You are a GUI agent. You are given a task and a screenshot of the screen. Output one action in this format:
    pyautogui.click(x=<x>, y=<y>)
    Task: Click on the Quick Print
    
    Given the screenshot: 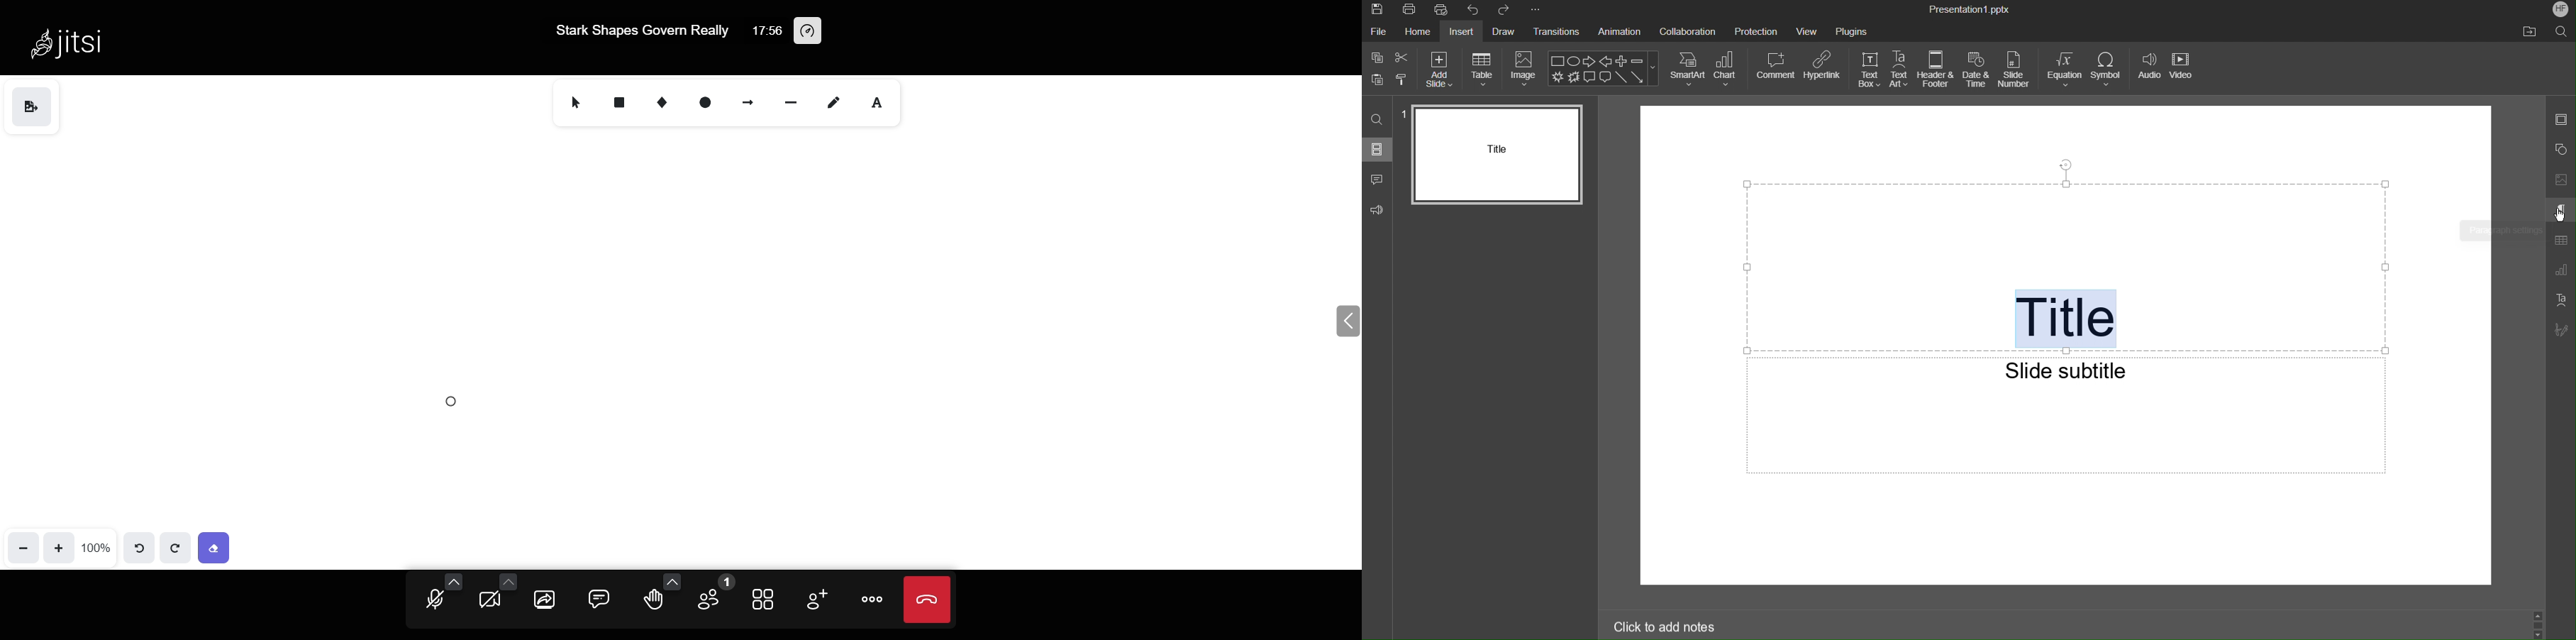 What is the action you would take?
    pyautogui.click(x=1443, y=11)
    